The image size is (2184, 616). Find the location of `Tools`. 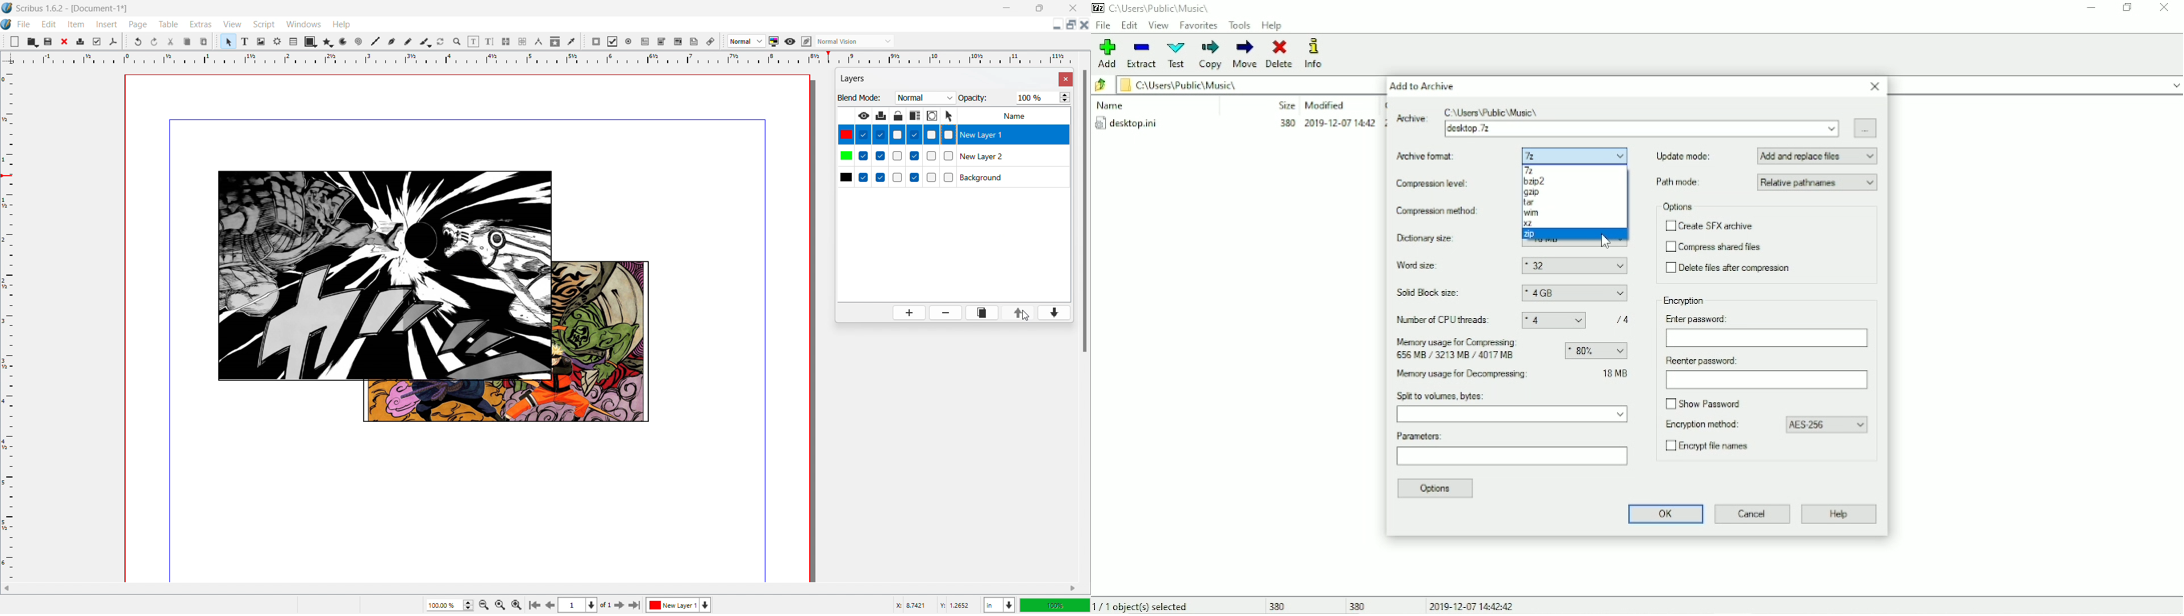

Tools is located at coordinates (1240, 25).